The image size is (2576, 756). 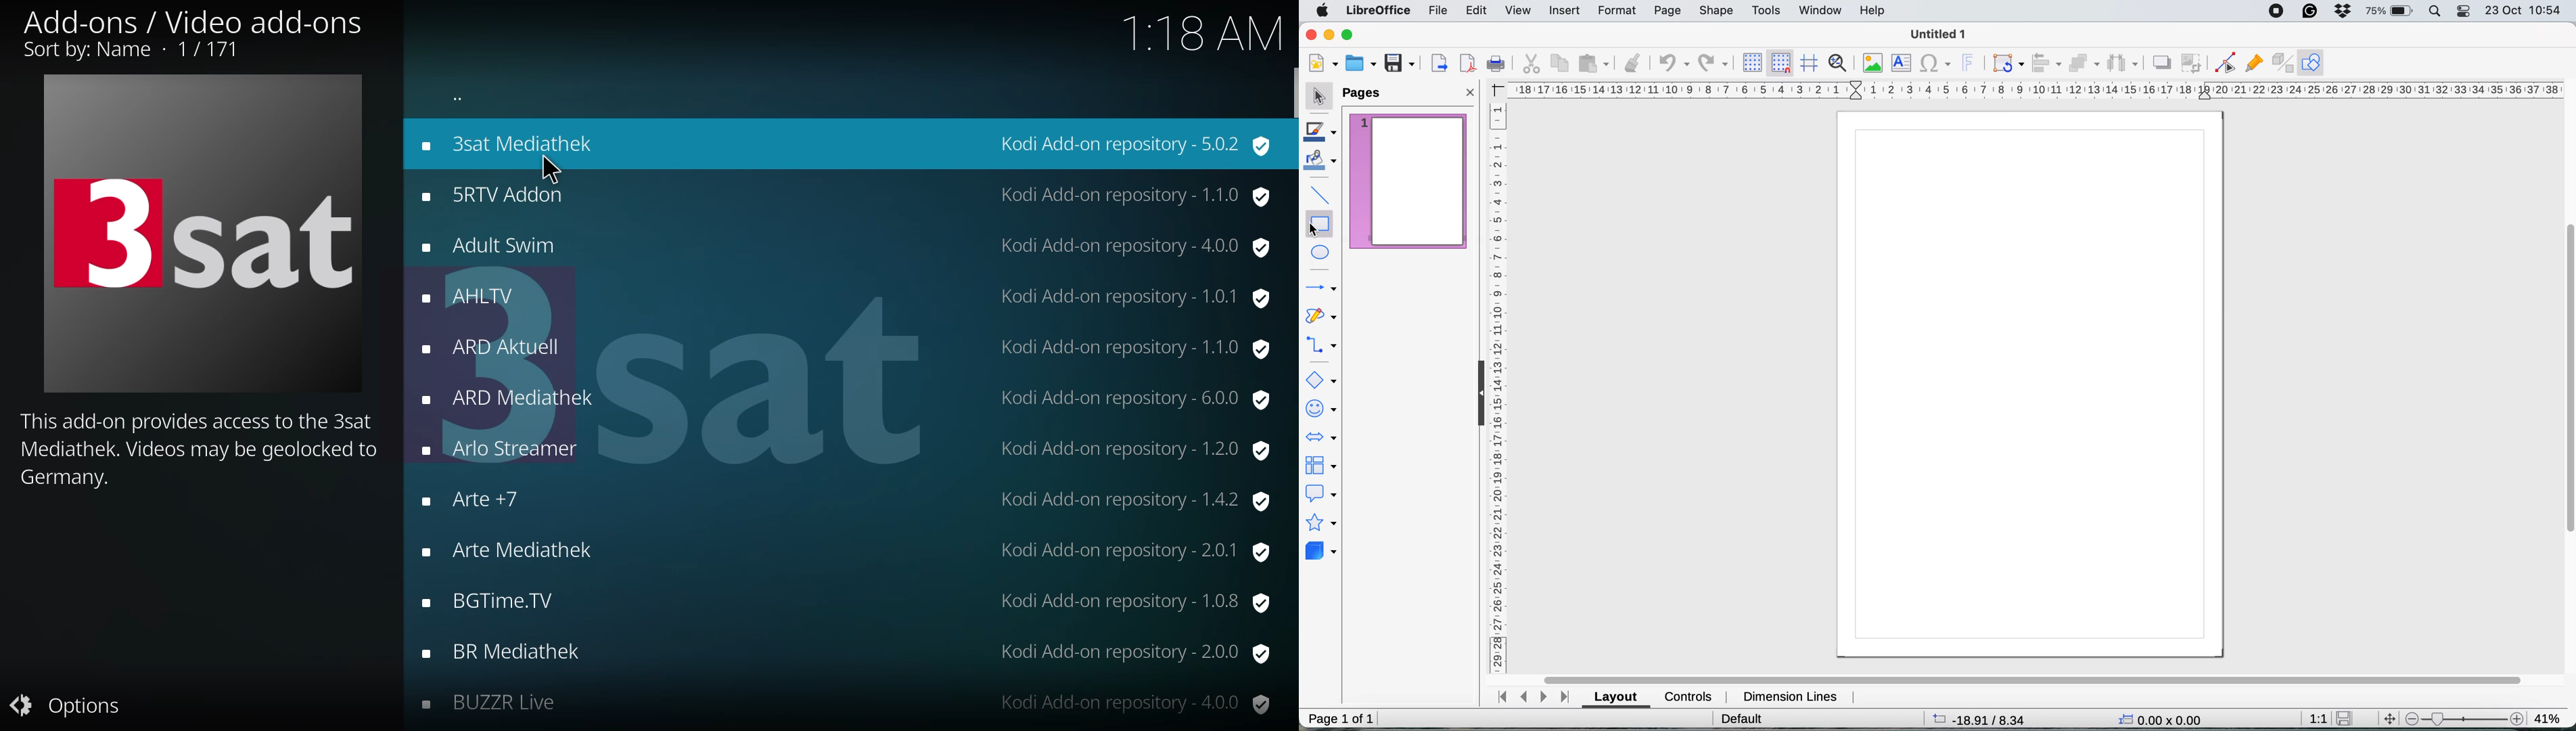 What do you see at coordinates (2087, 64) in the screenshot?
I see `arrange` at bounding box center [2087, 64].